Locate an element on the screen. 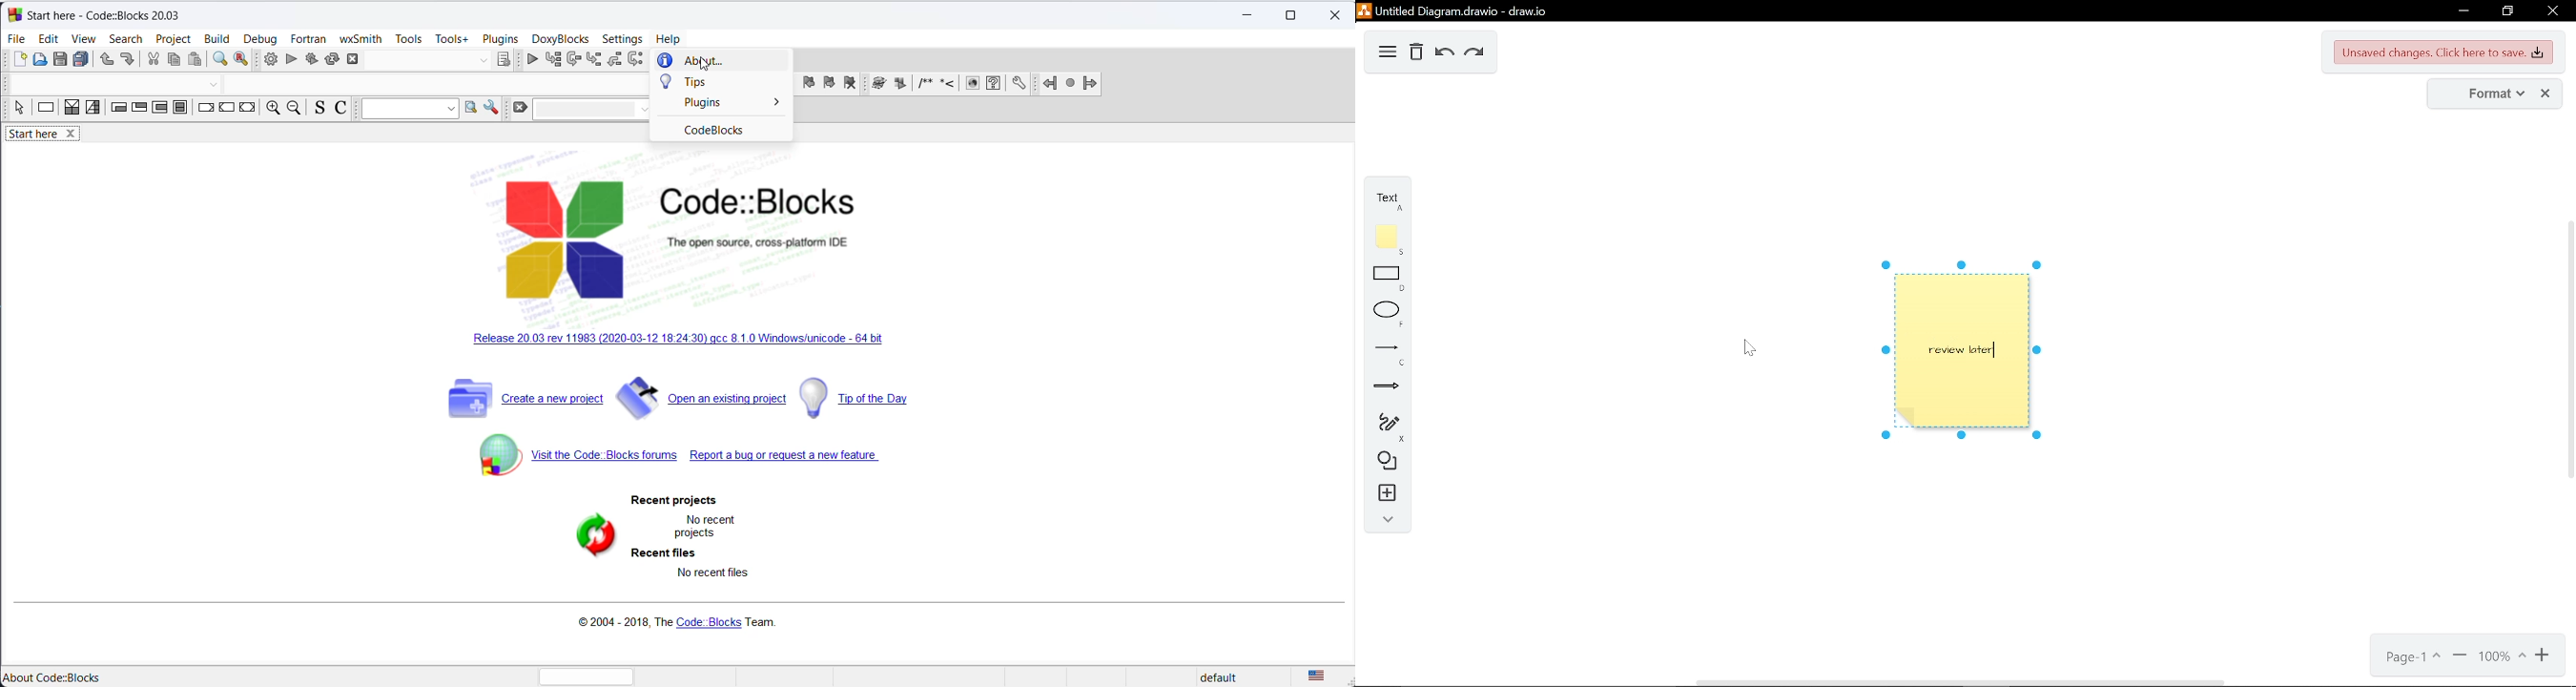 The width and height of the screenshot is (2576, 700). toggle comments  is located at coordinates (340, 109).